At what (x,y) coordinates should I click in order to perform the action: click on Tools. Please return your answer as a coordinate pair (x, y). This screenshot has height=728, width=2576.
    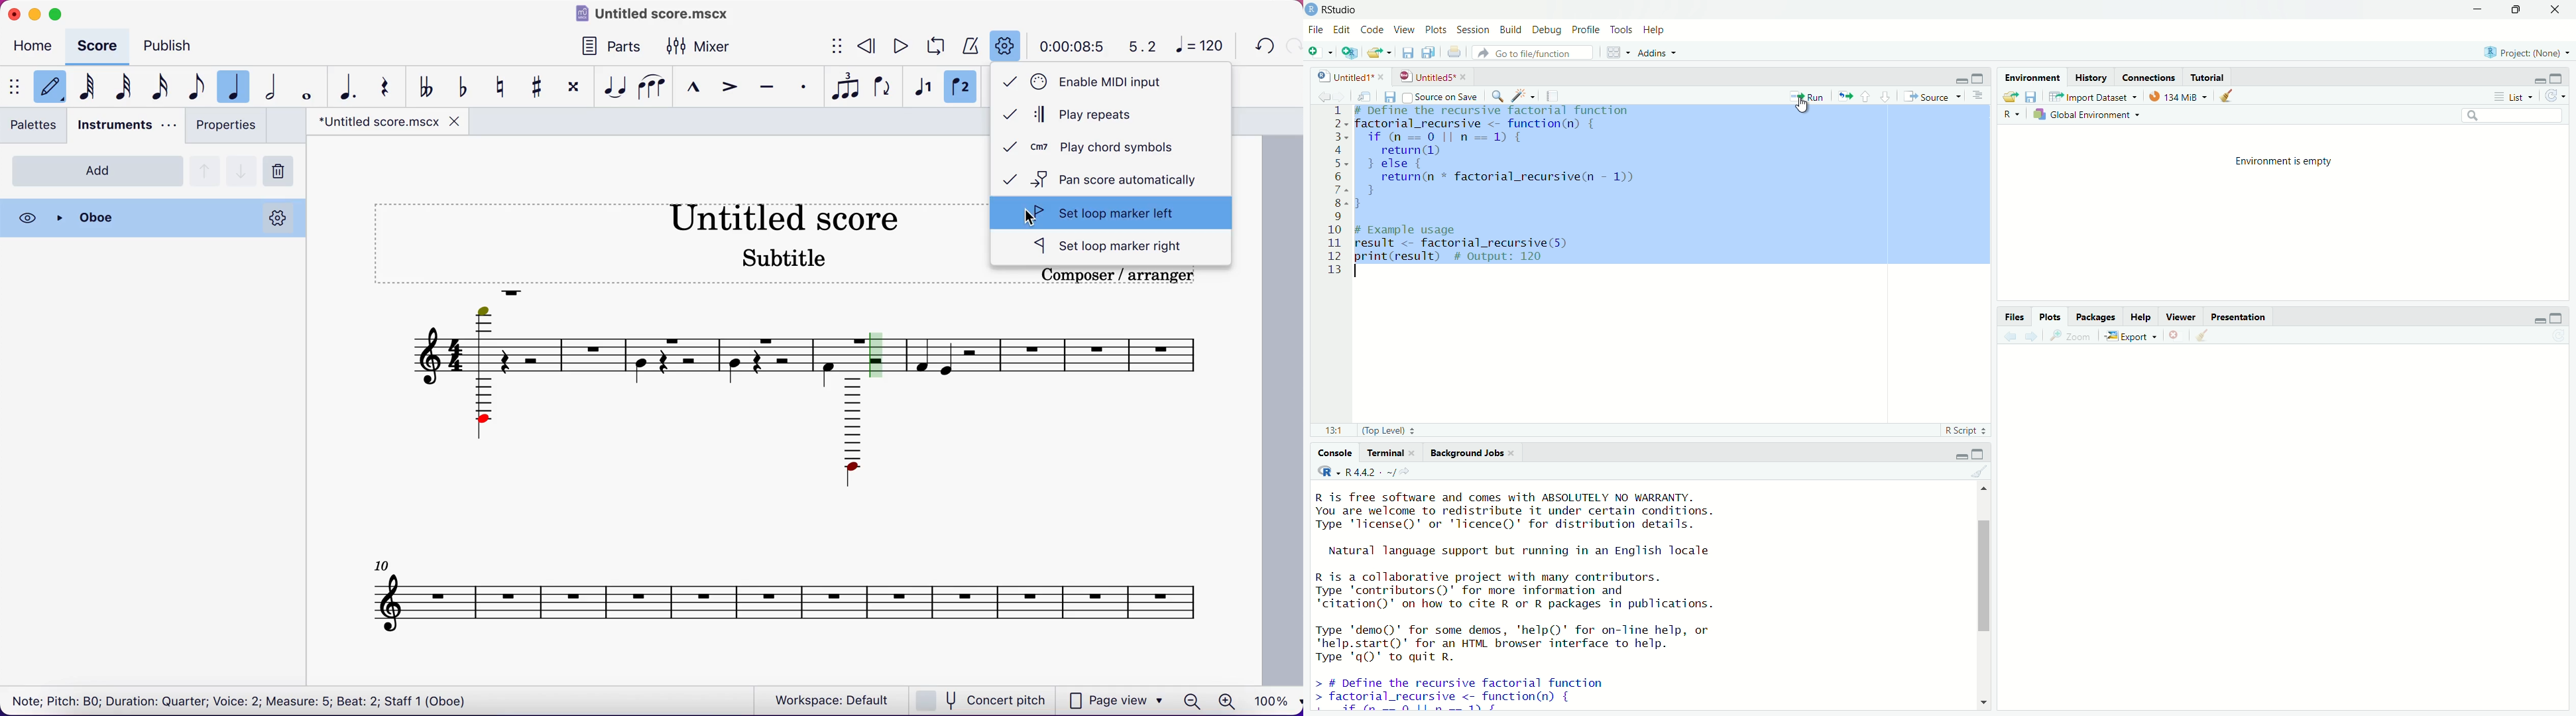
    Looking at the image, I should click on (1618, 30).